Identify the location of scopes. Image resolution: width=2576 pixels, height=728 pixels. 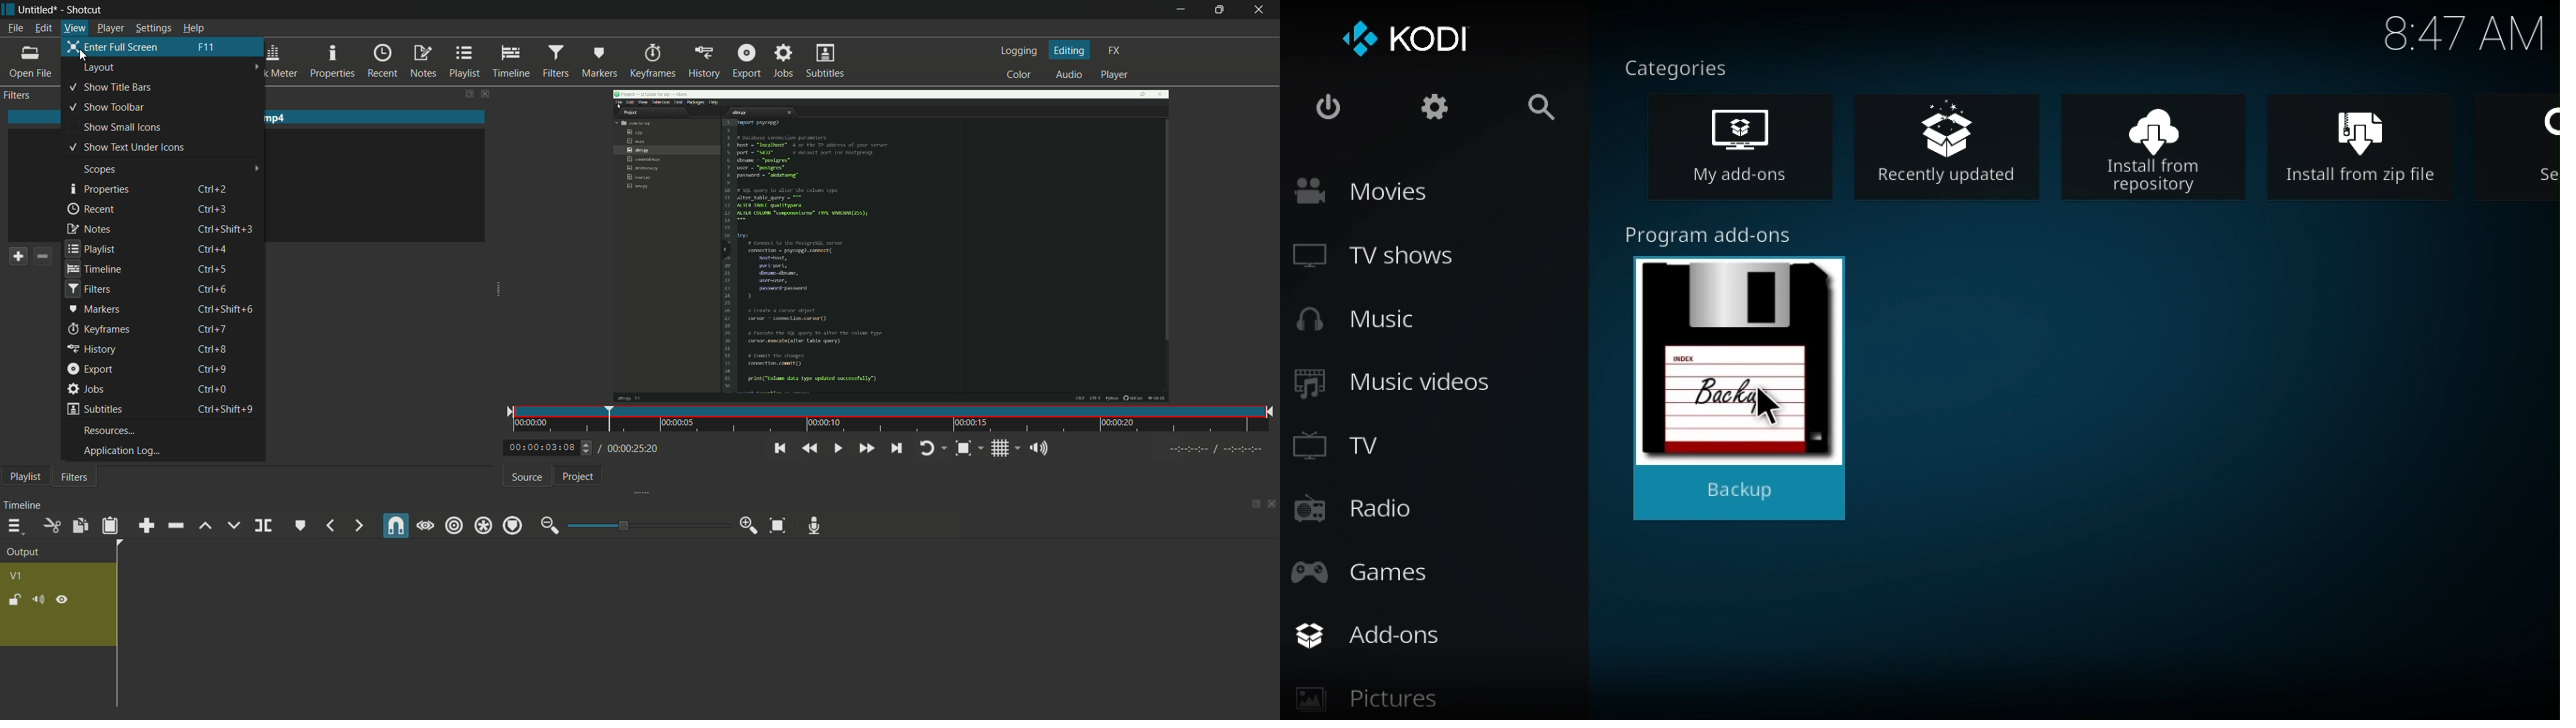
(102, 169).